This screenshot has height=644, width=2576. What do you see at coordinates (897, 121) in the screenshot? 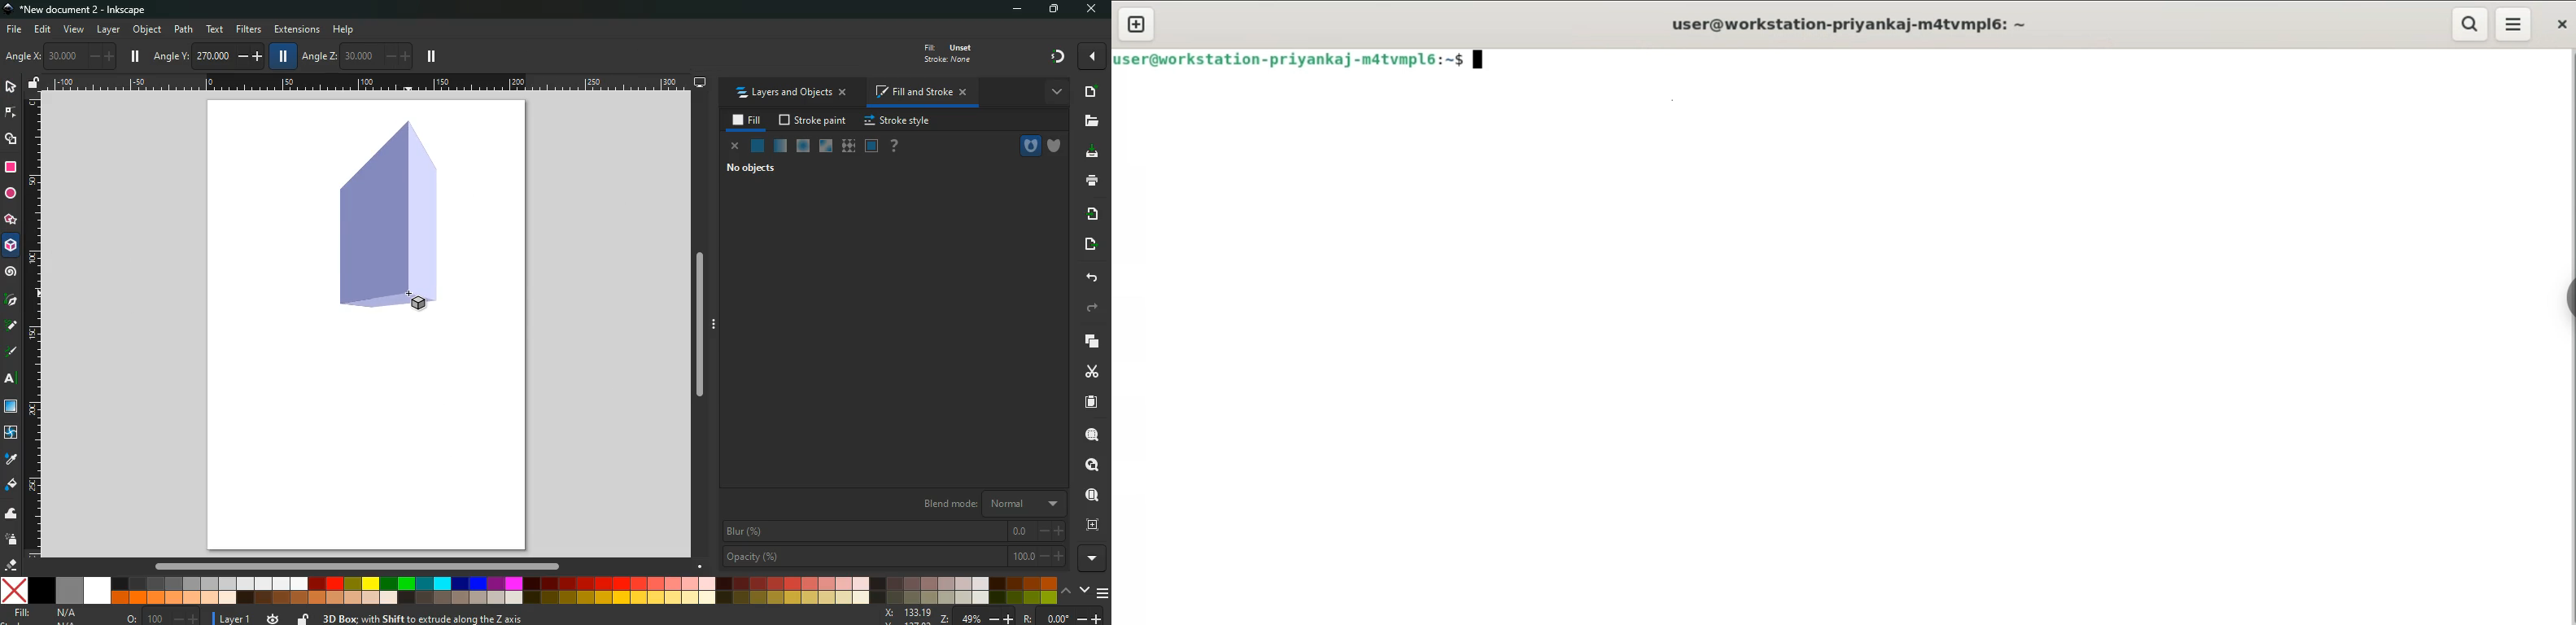
I see `stroke style` at bounding box center [897, 121].